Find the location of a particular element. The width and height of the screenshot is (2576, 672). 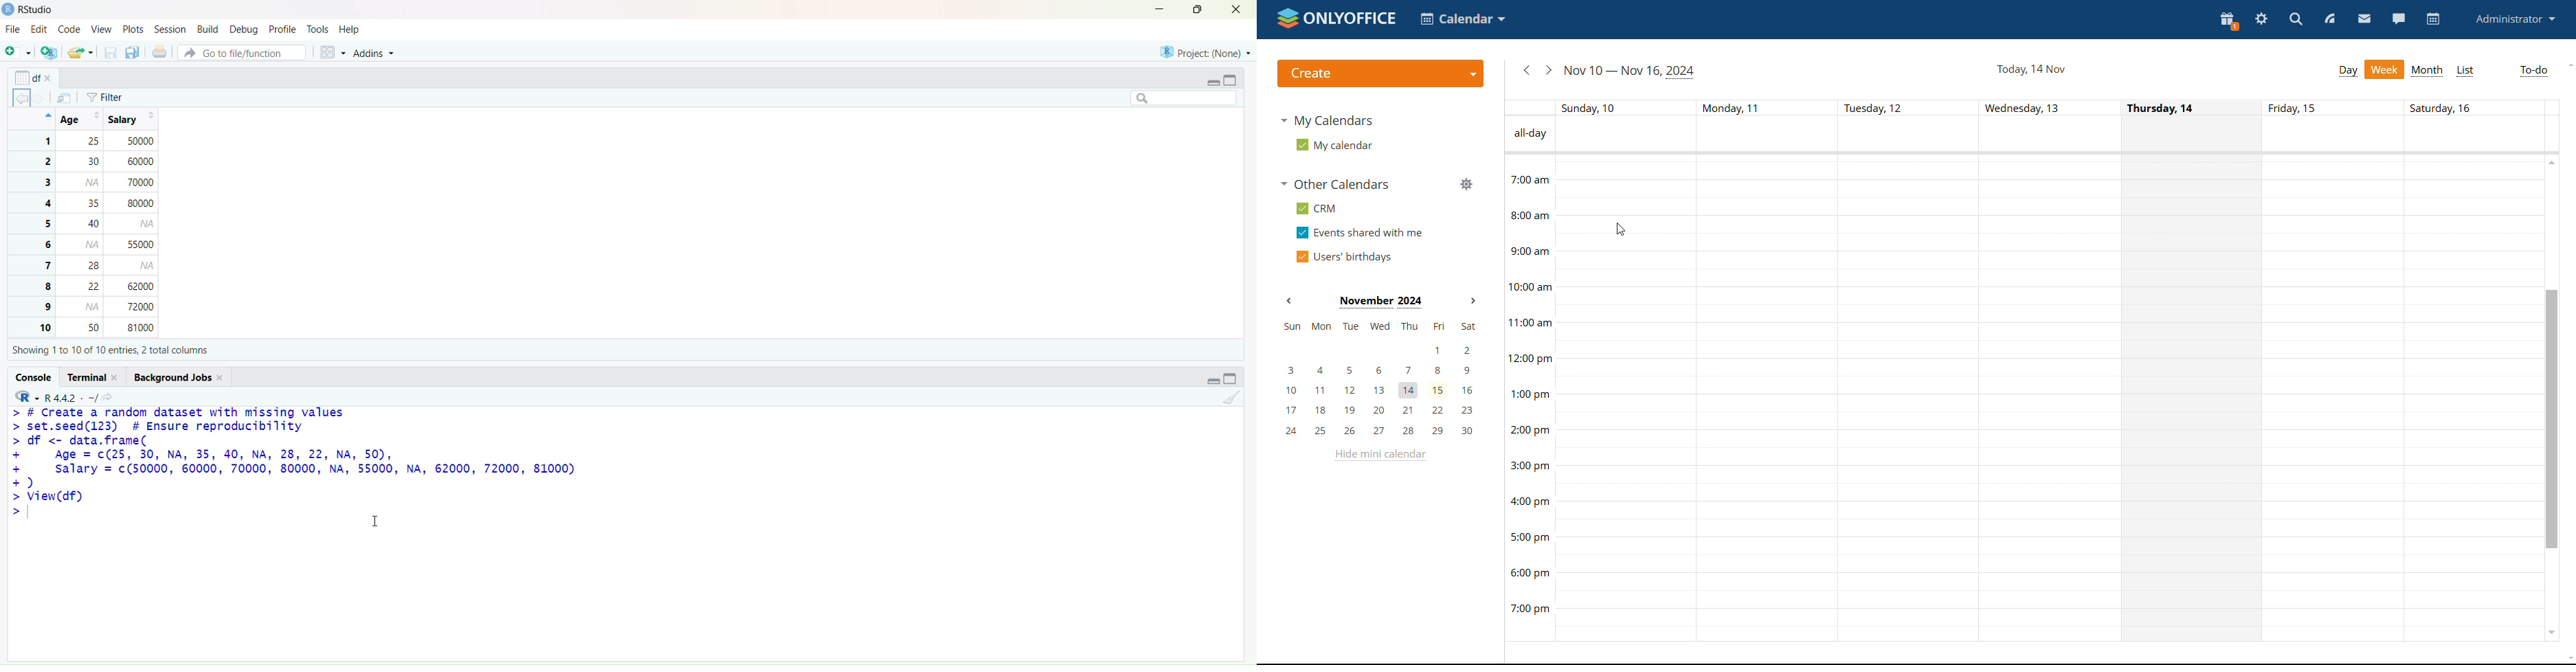

code is located at coordinates (69, 29).